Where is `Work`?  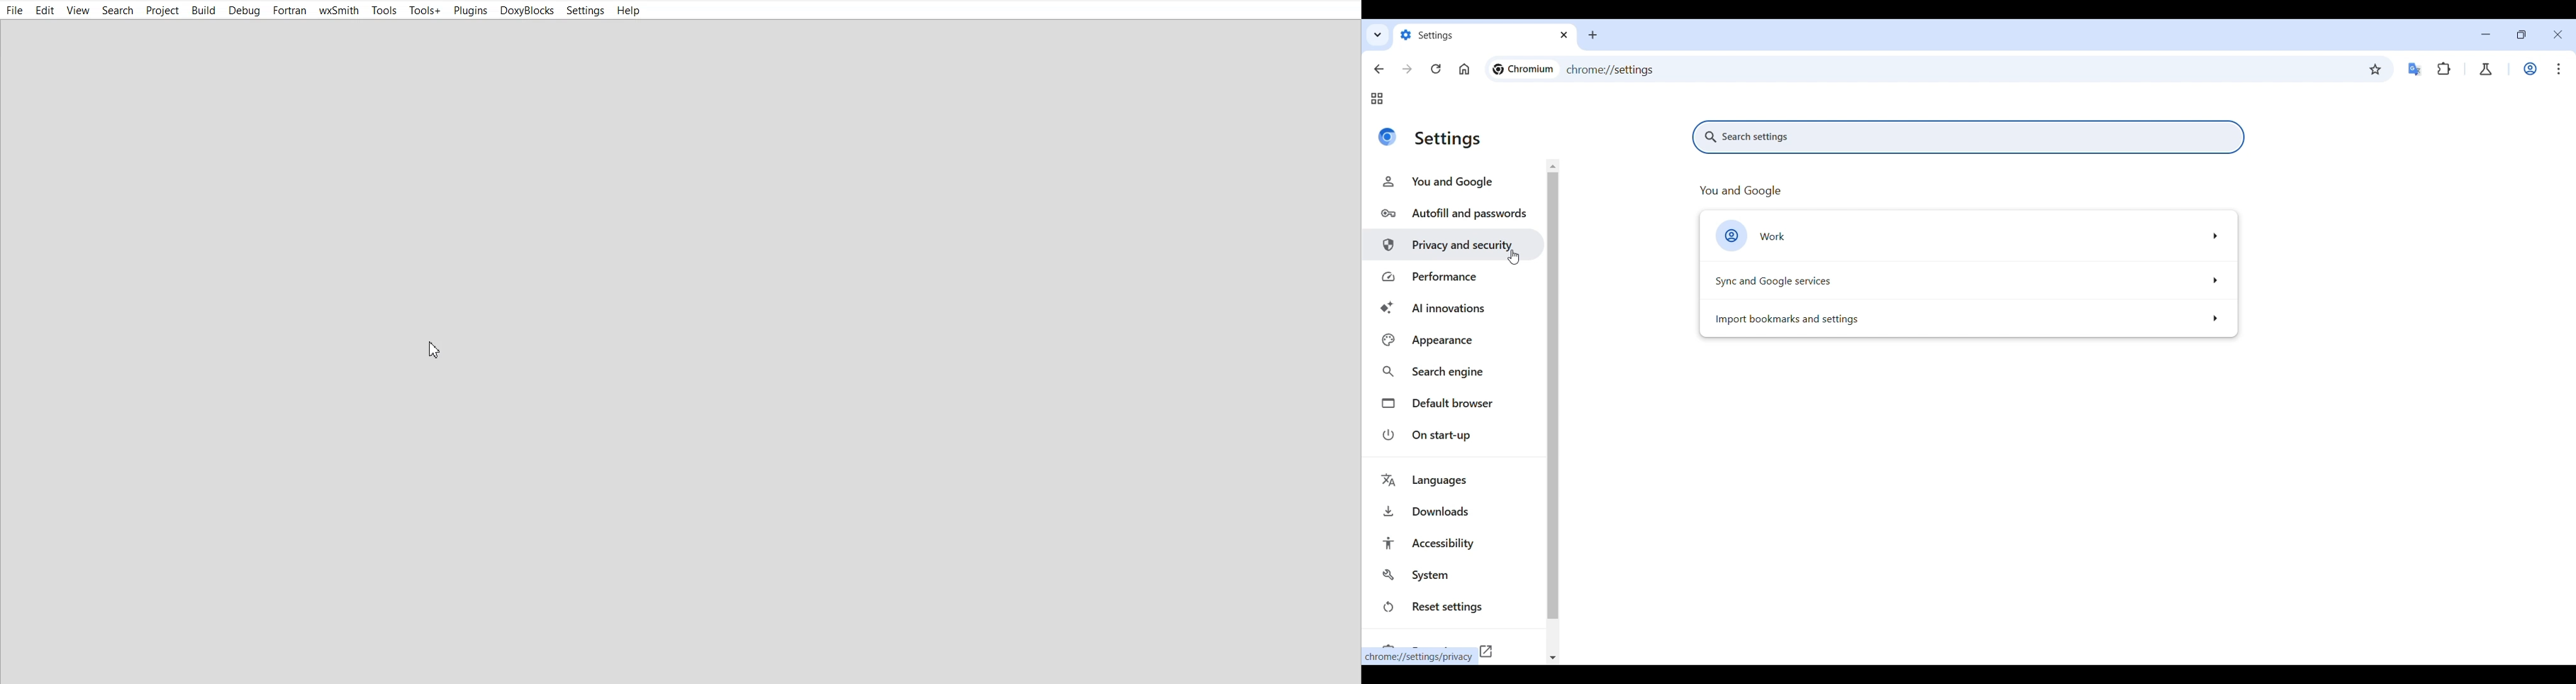 Work is located at coordinates (2531, 68).